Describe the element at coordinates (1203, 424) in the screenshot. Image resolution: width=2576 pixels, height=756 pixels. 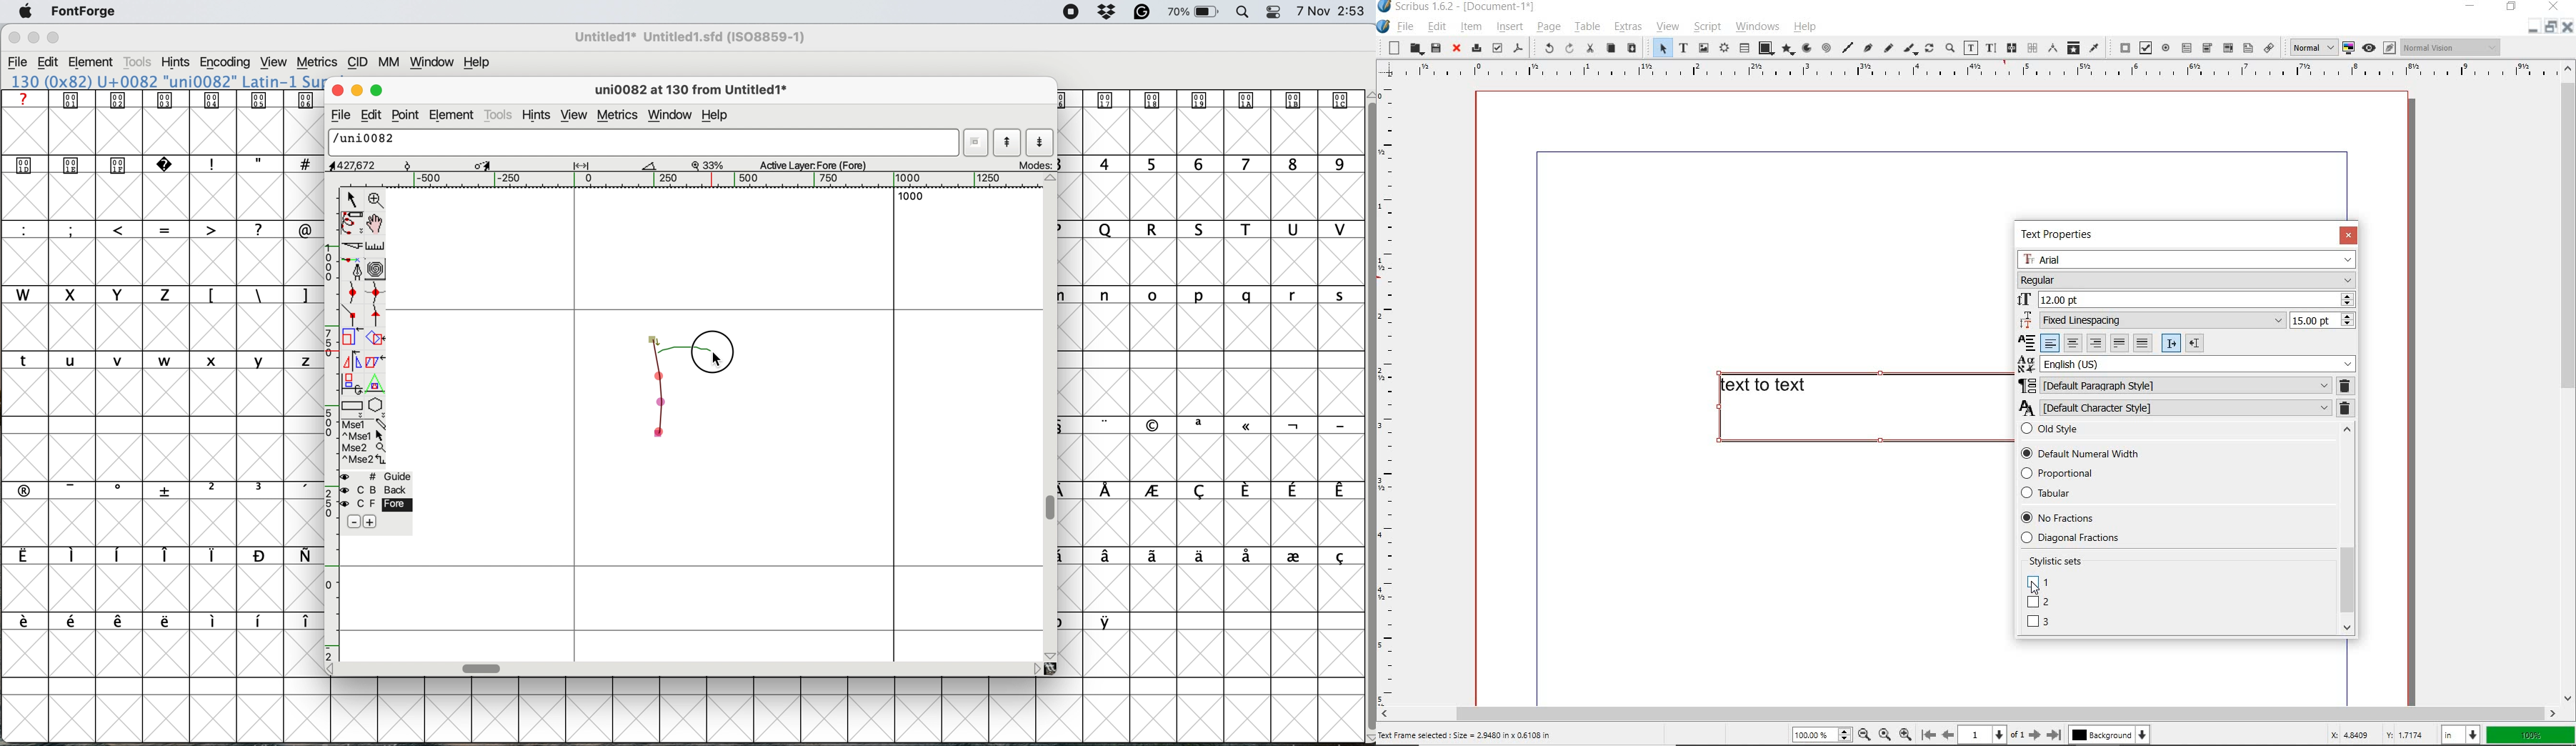
I see `special characters` at that location.